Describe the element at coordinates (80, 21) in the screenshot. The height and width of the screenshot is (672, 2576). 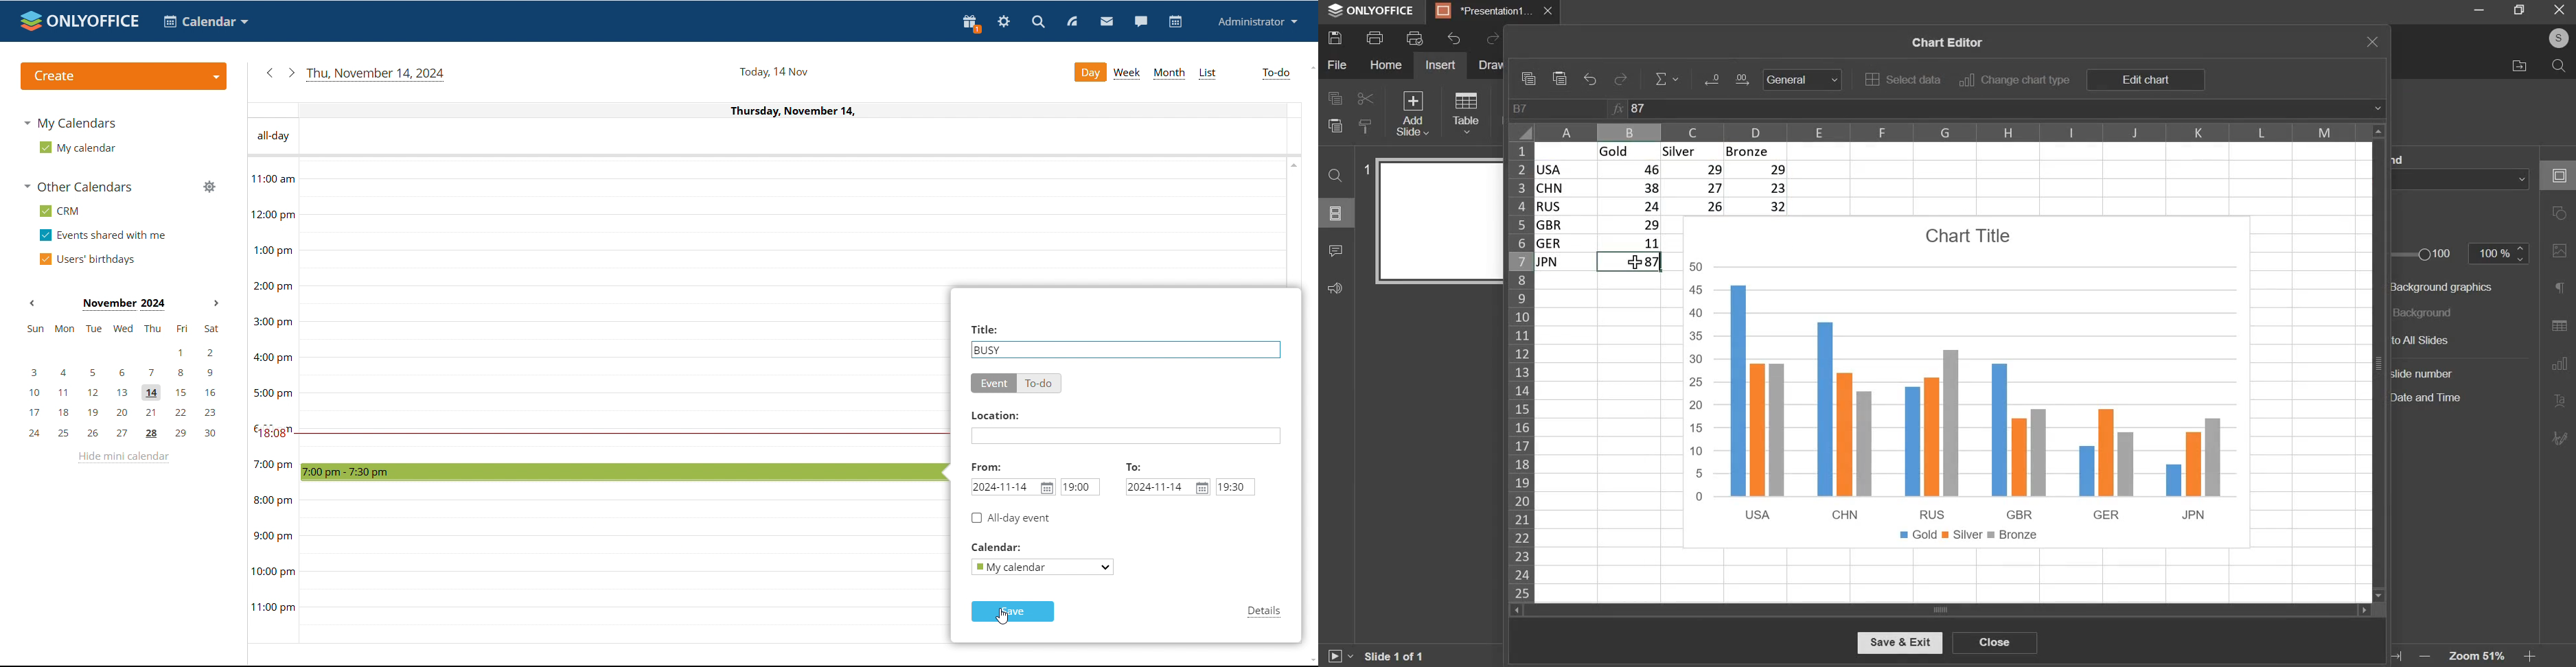
I see `logo` at that location.